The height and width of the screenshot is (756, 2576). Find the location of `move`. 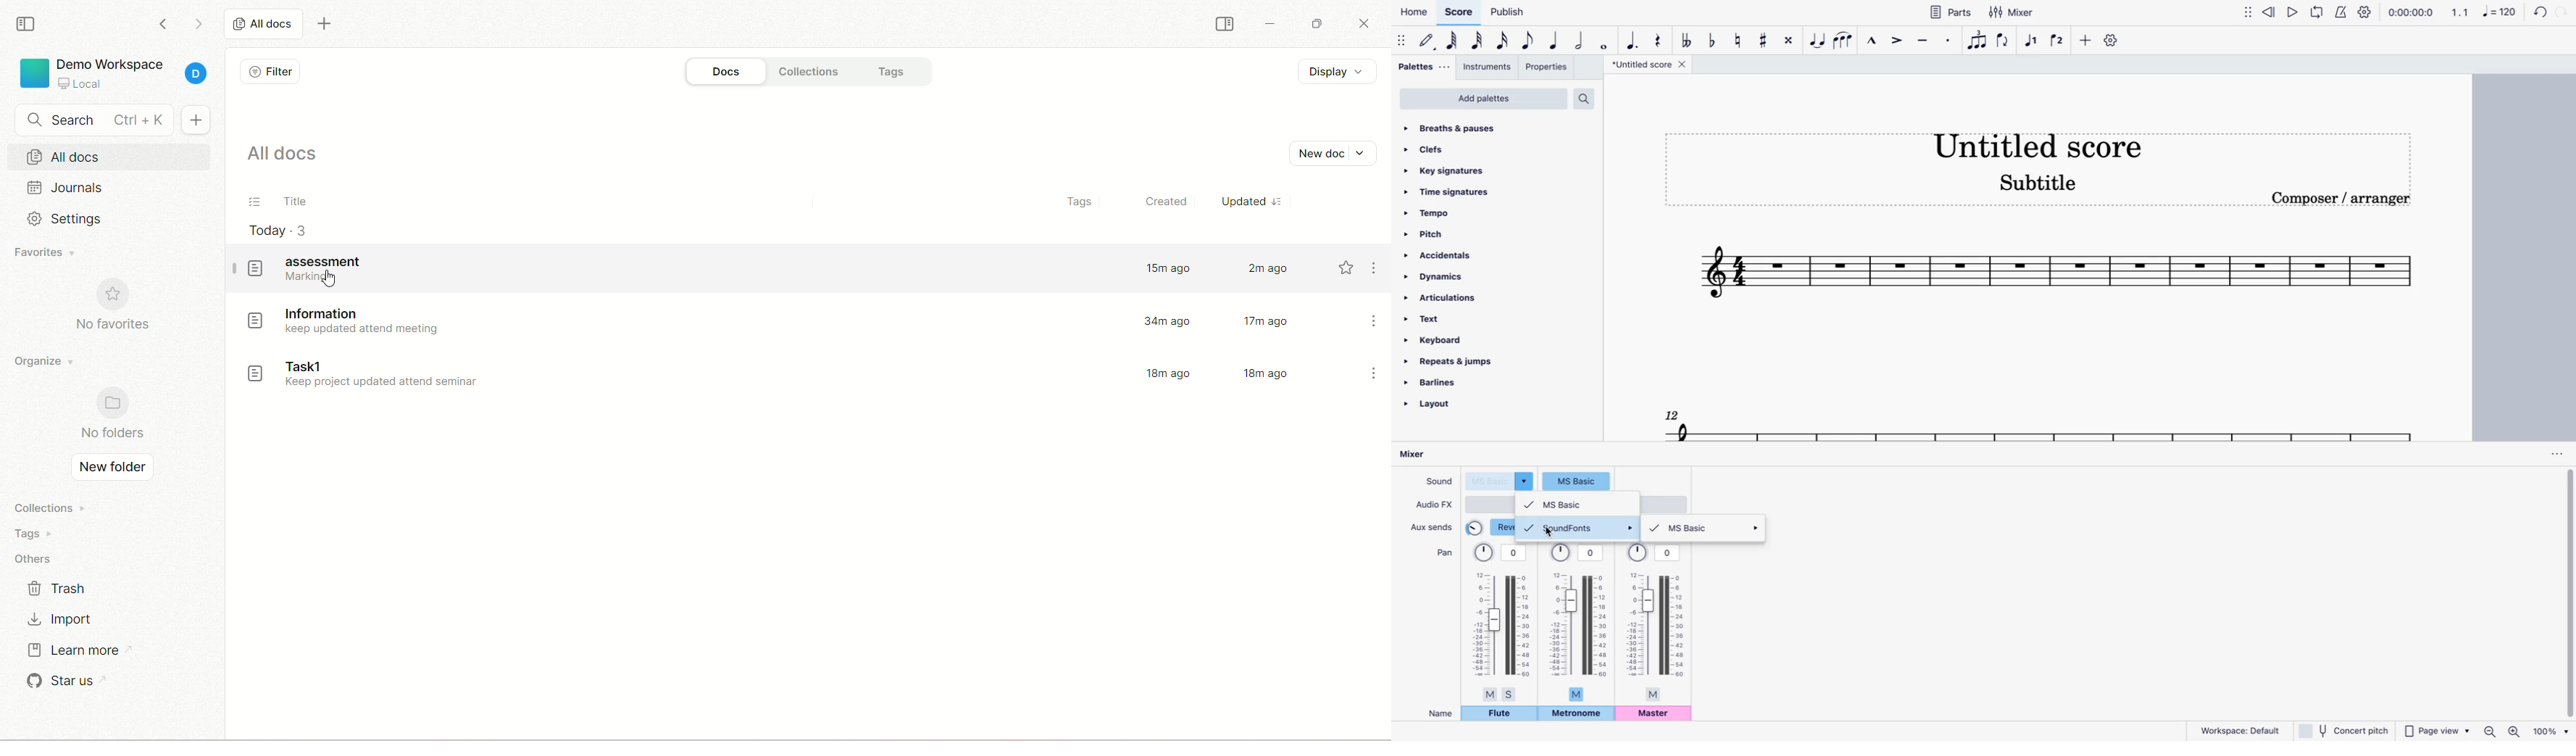

move is located at coordinates (2249, 11).